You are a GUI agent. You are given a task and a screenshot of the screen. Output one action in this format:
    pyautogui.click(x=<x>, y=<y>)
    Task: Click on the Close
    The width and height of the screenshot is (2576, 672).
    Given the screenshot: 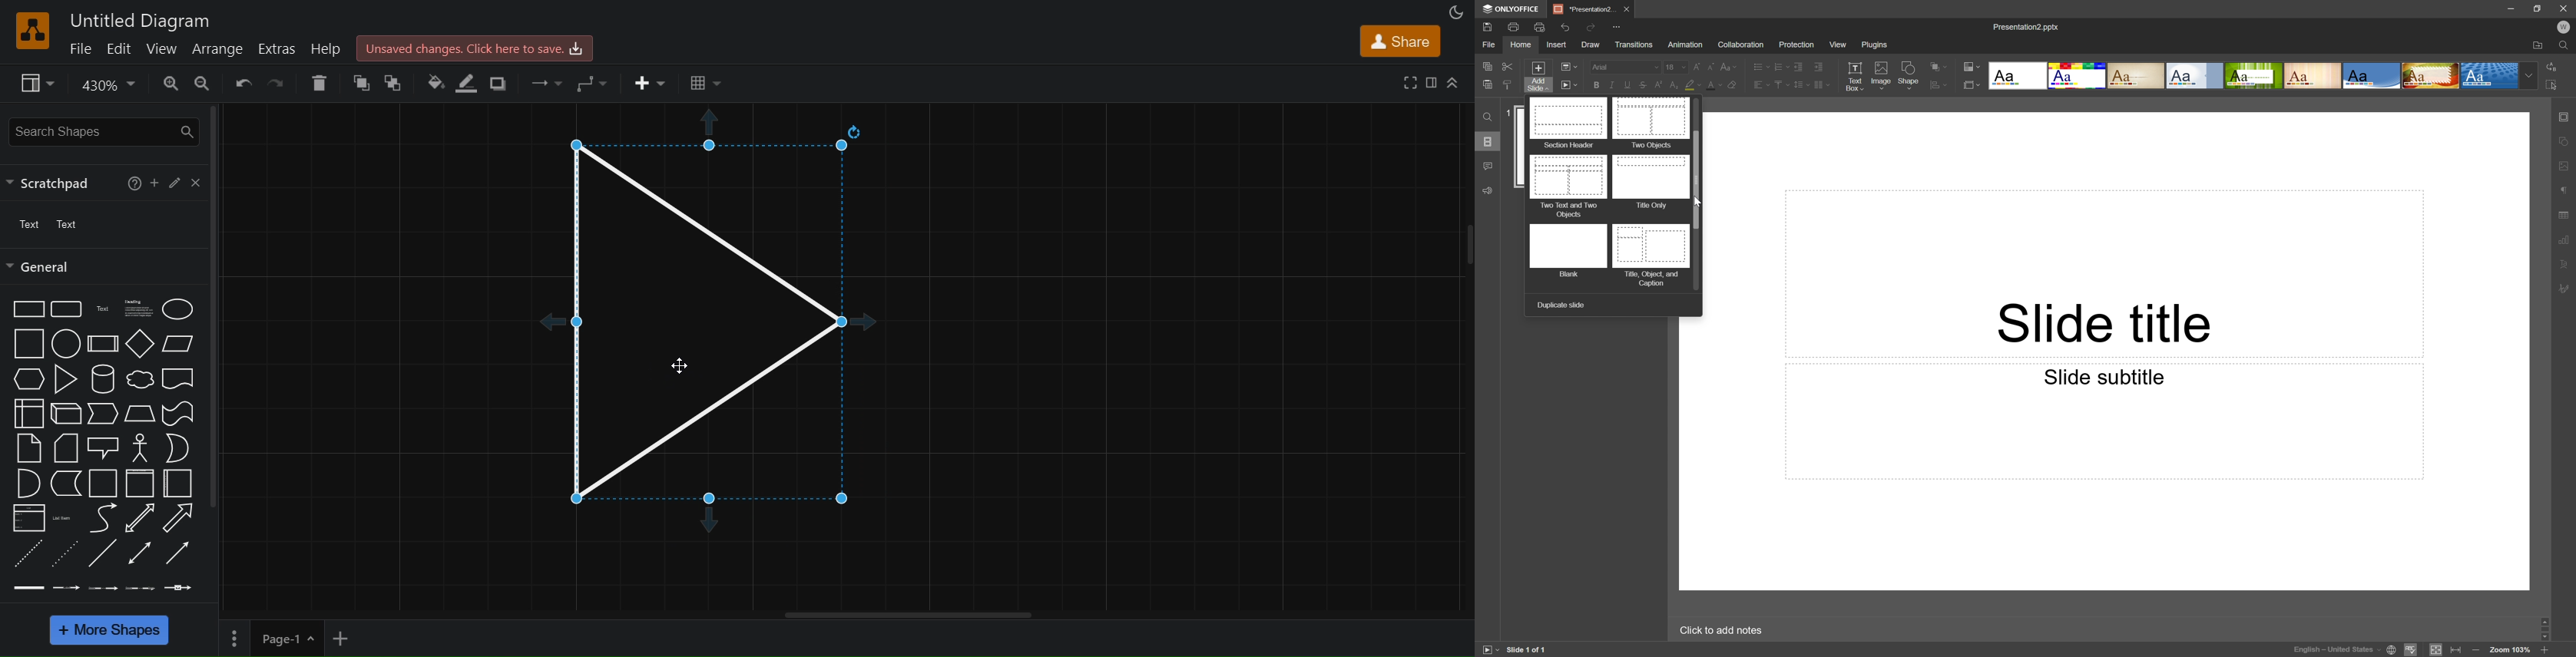 What is the action you would take?
    pyautogui.click(x=1626, y=7)
    